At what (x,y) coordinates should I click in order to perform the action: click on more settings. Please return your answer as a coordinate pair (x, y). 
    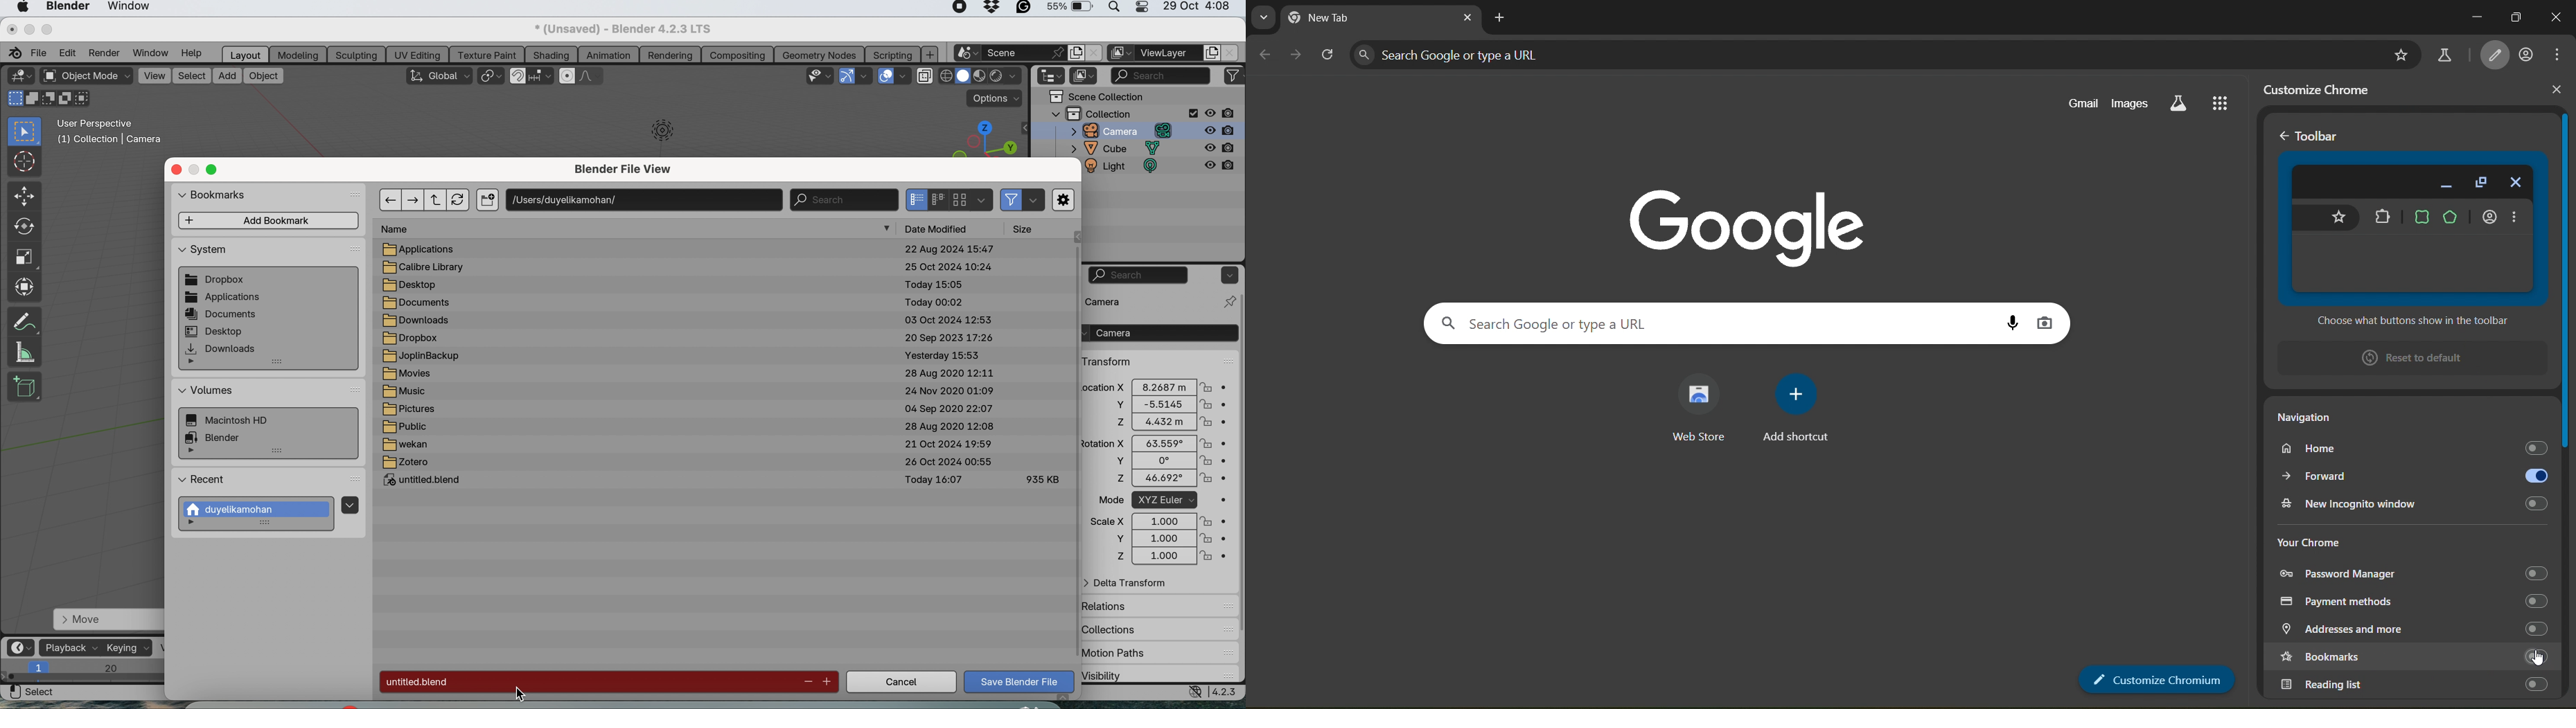
    Looking at the image, I should click on (1064, 201).